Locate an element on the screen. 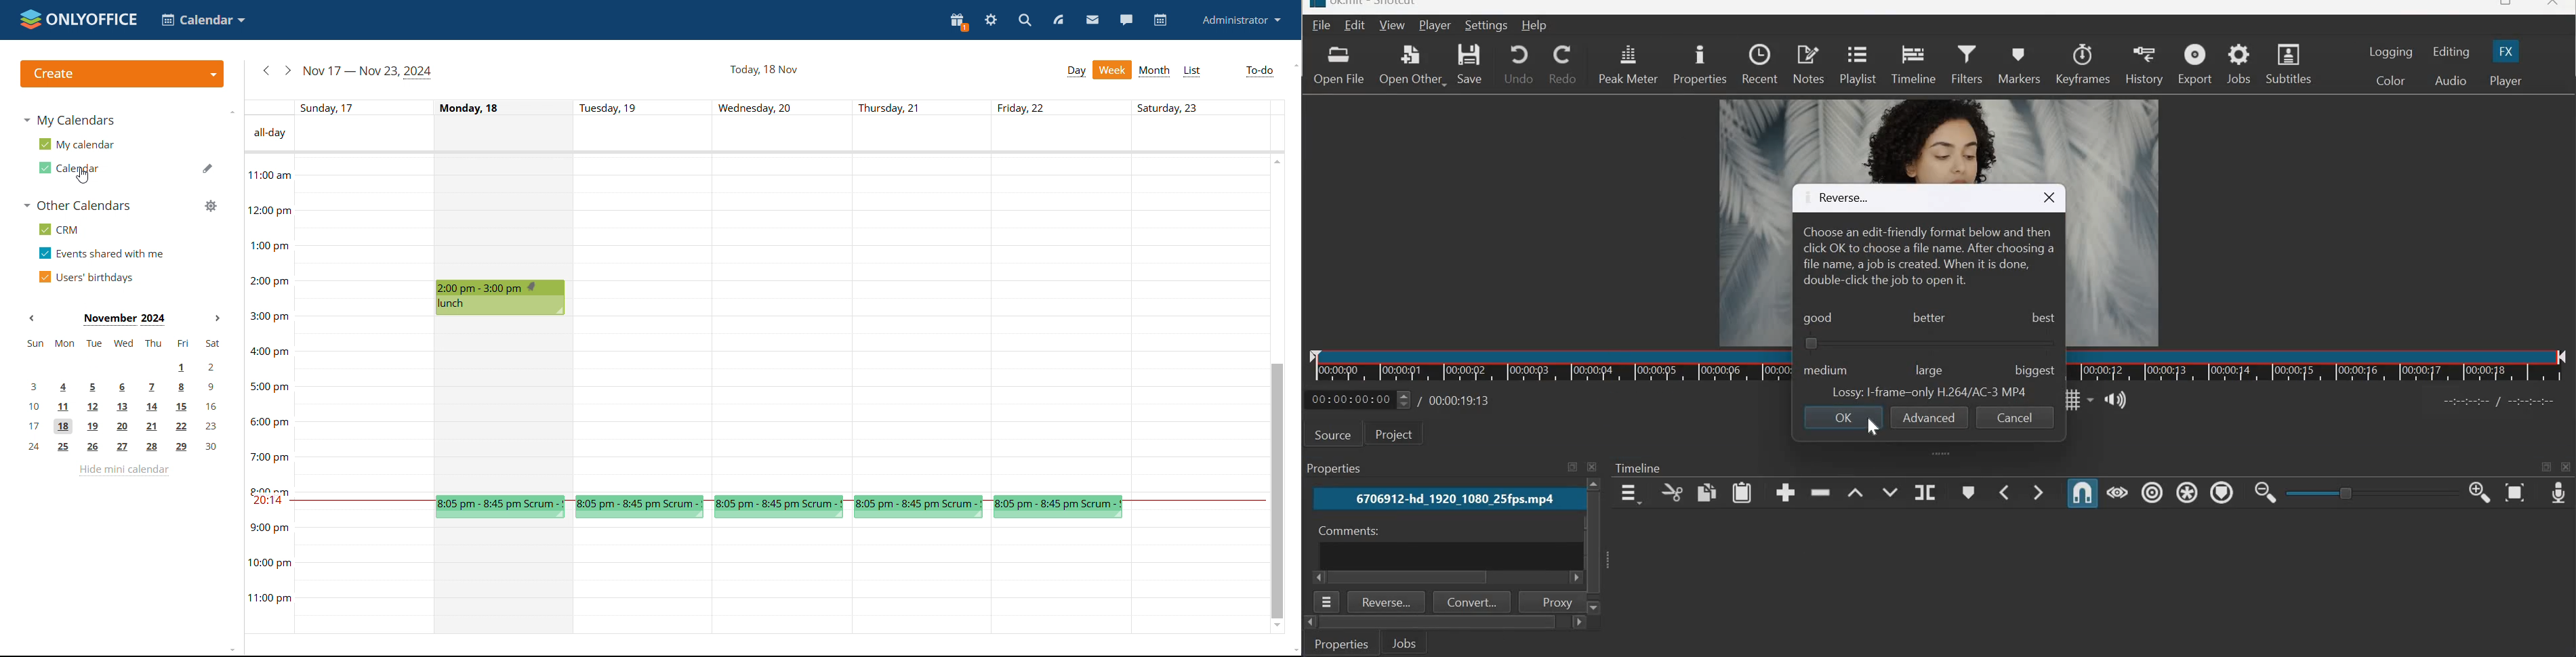 The height and width of the screenshot is (672, 2576). convert is located at coordinates (1473, 602).